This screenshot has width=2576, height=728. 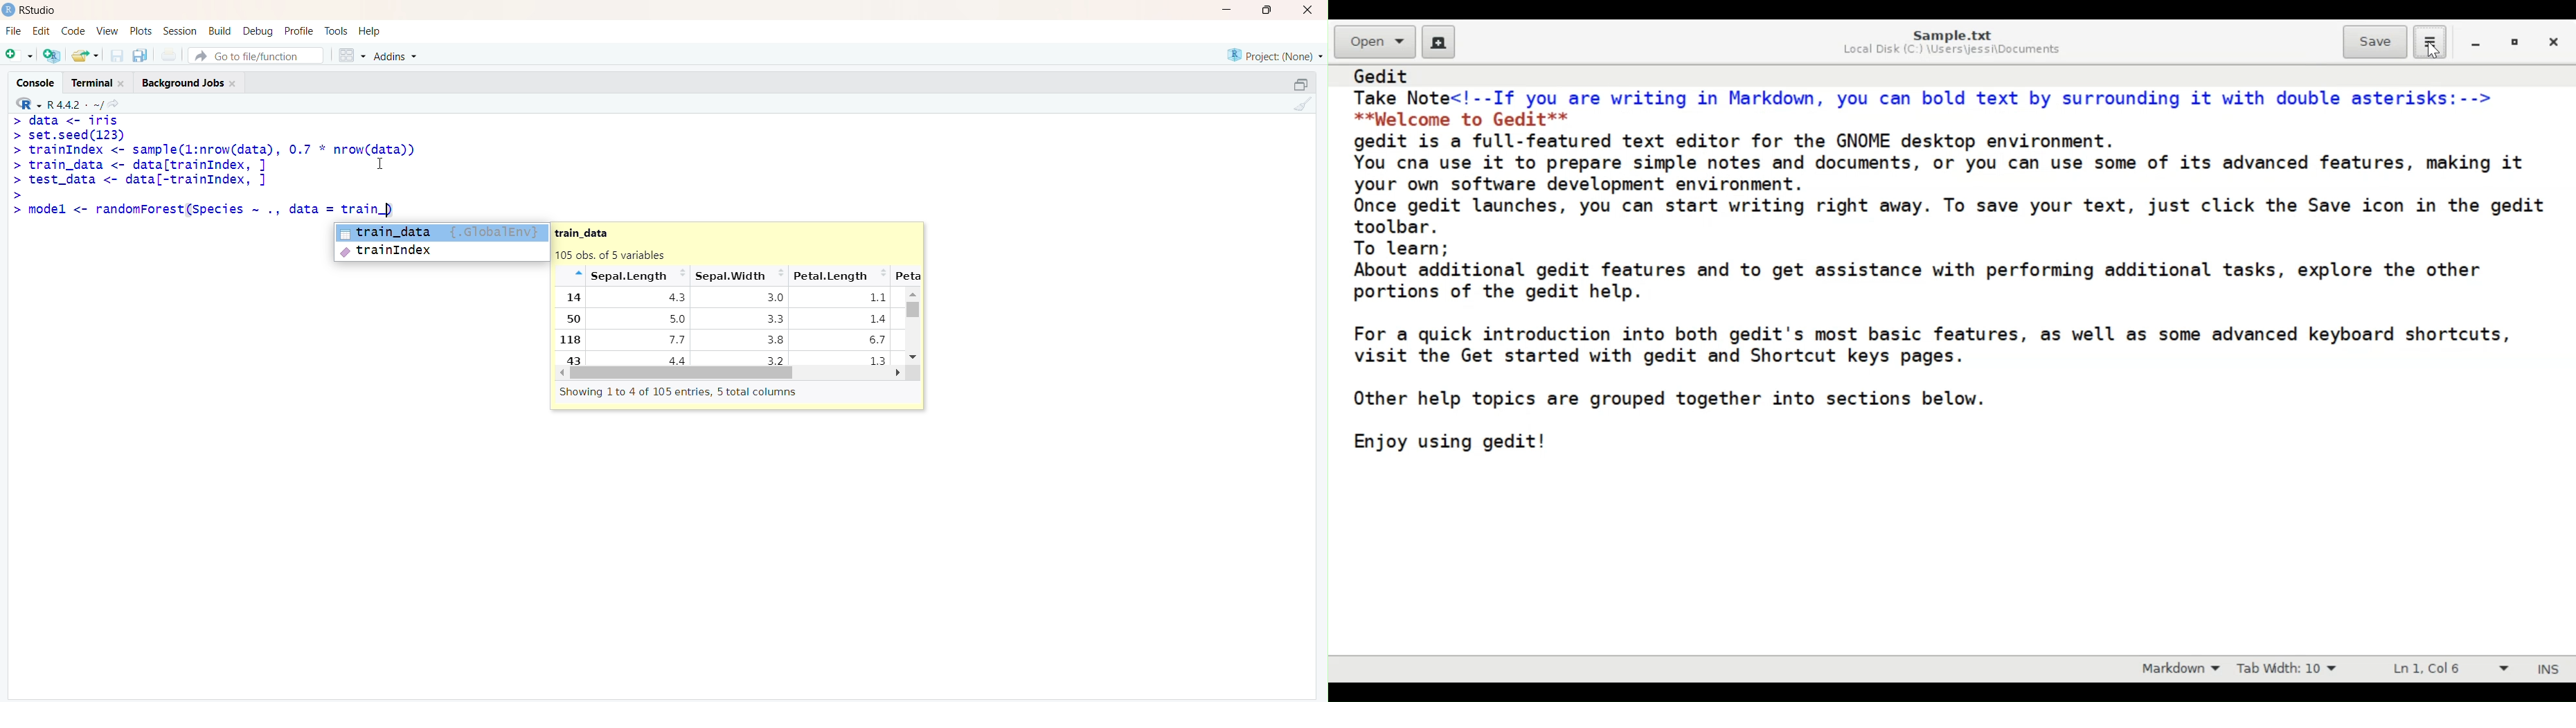 I want to click on Debug, so click(x=259, y=30).